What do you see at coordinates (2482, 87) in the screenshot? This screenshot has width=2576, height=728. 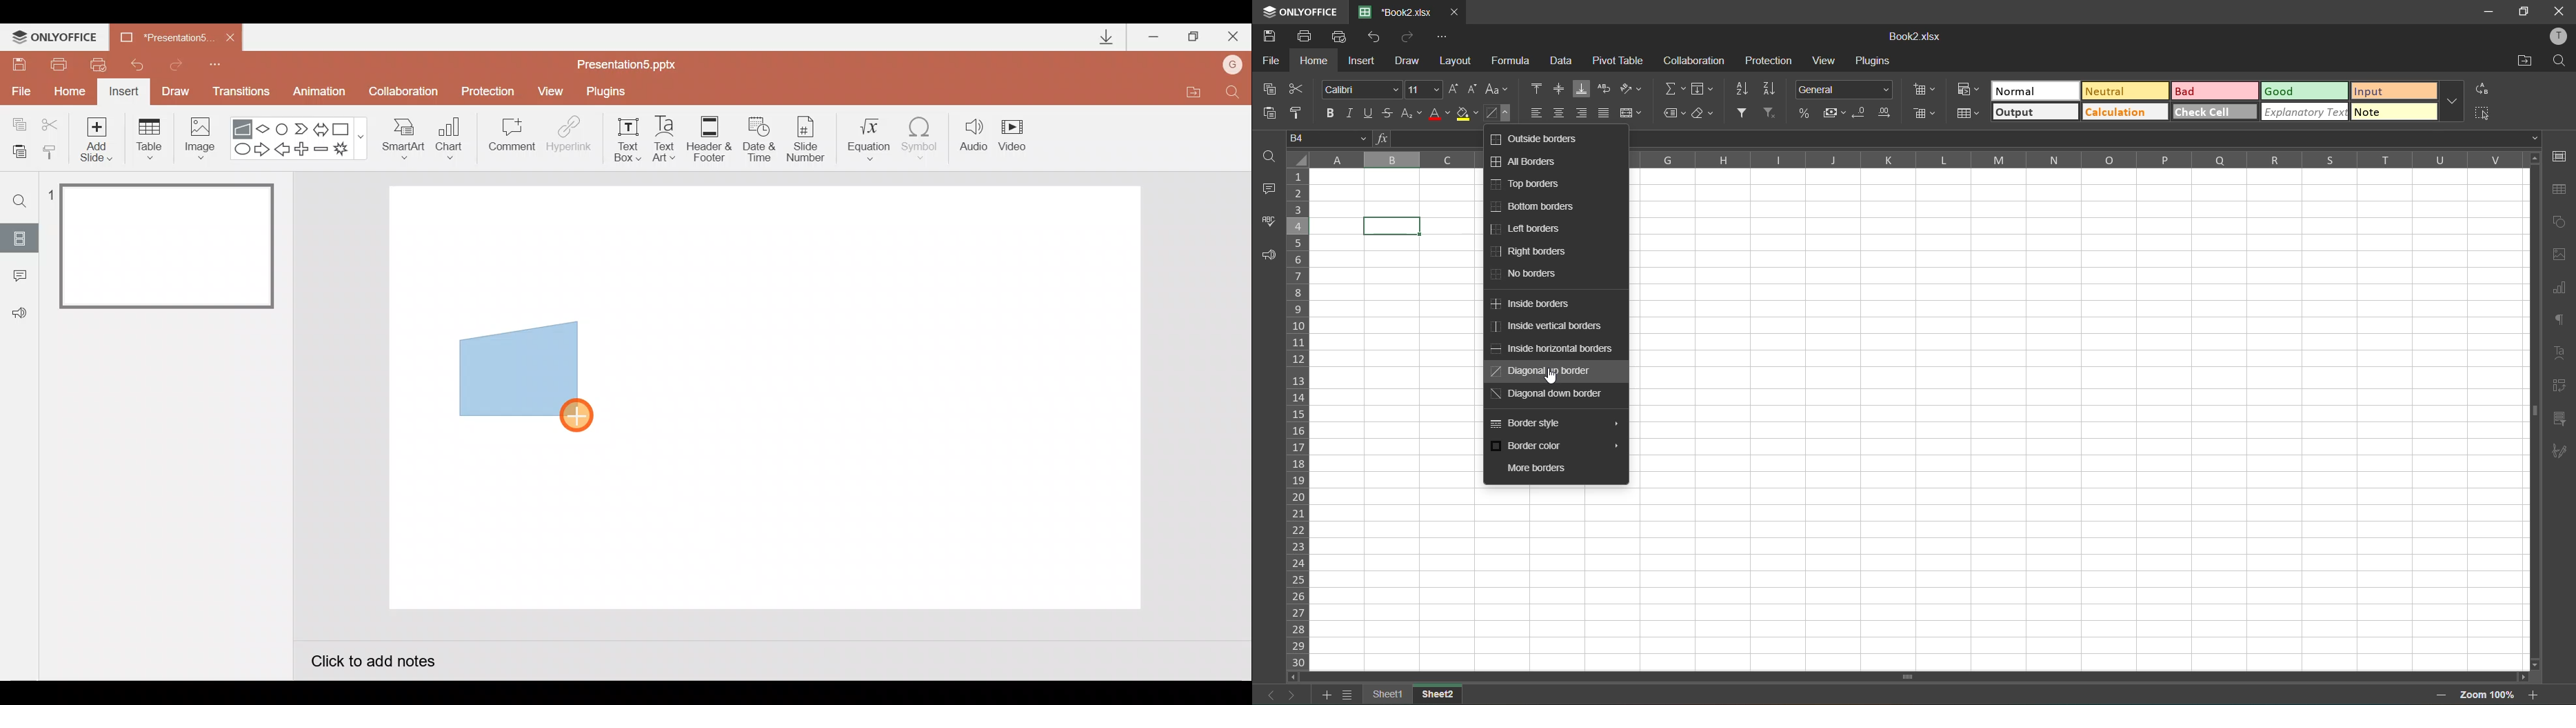 I see `replace` at bounding box center [2482, 87].